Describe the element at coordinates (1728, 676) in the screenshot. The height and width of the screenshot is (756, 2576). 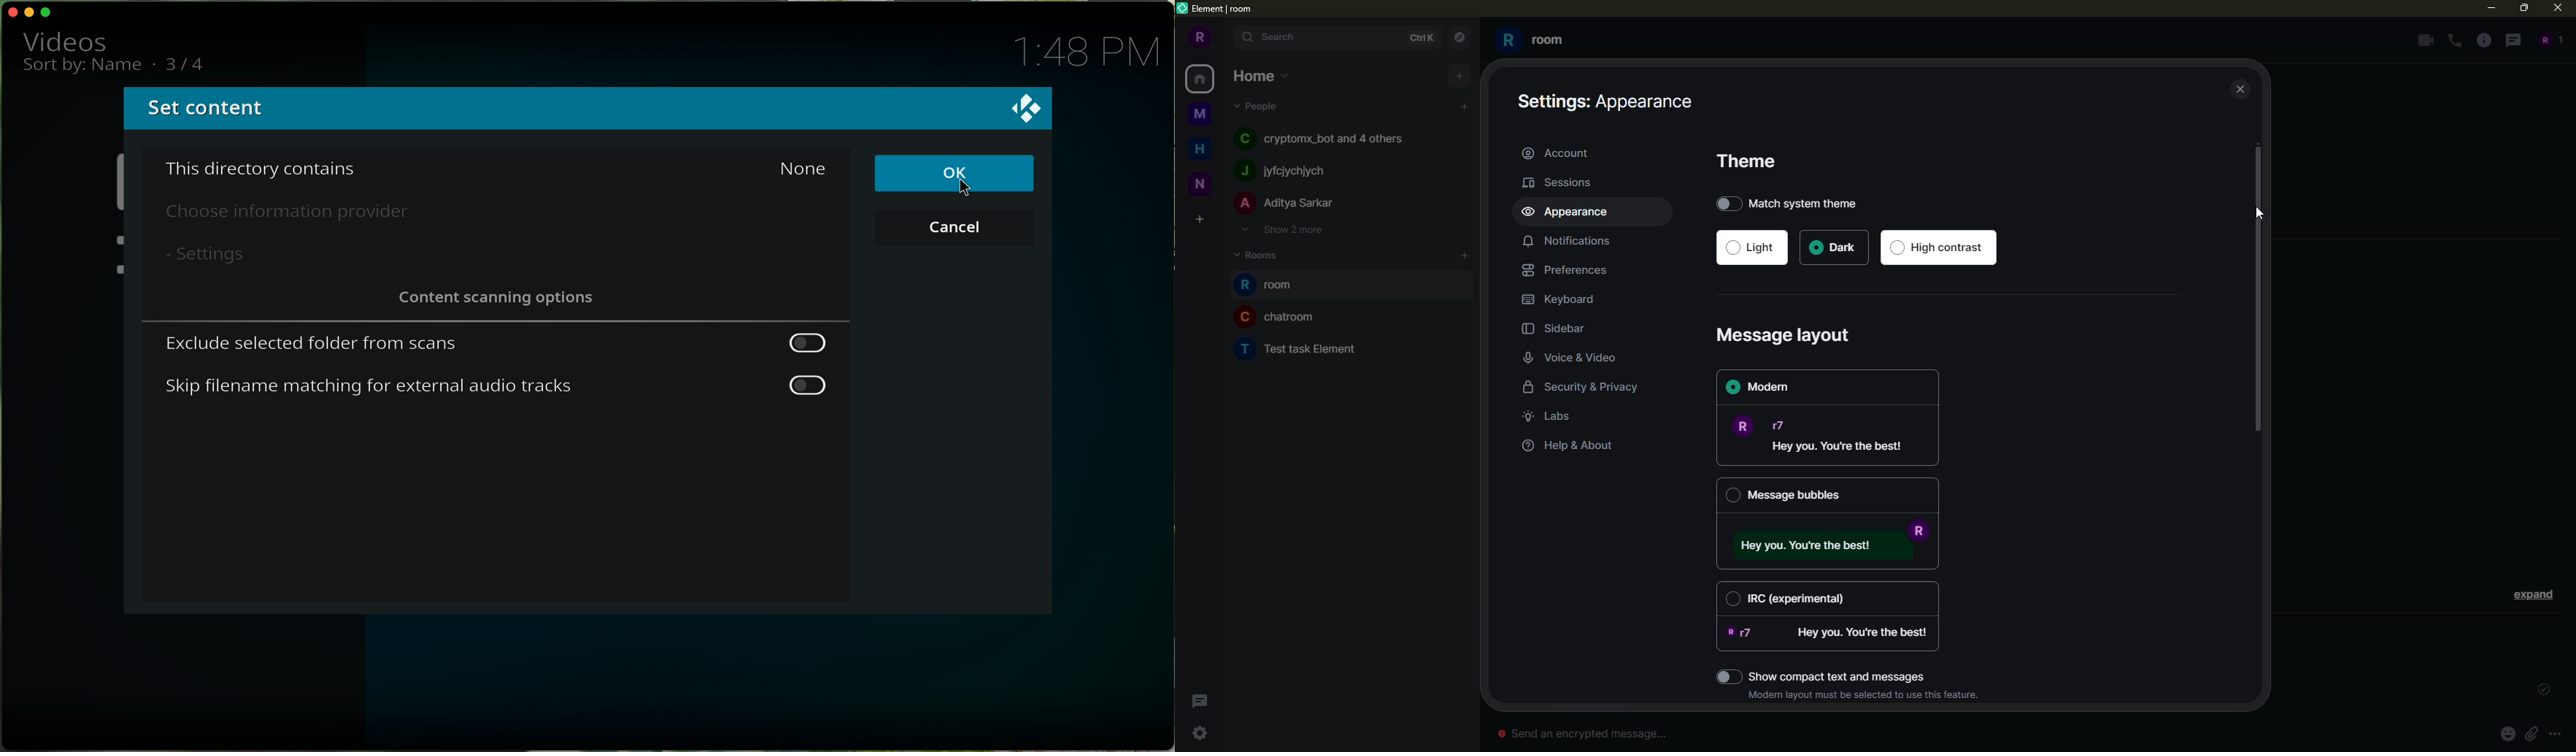
I see `enable` at that location.